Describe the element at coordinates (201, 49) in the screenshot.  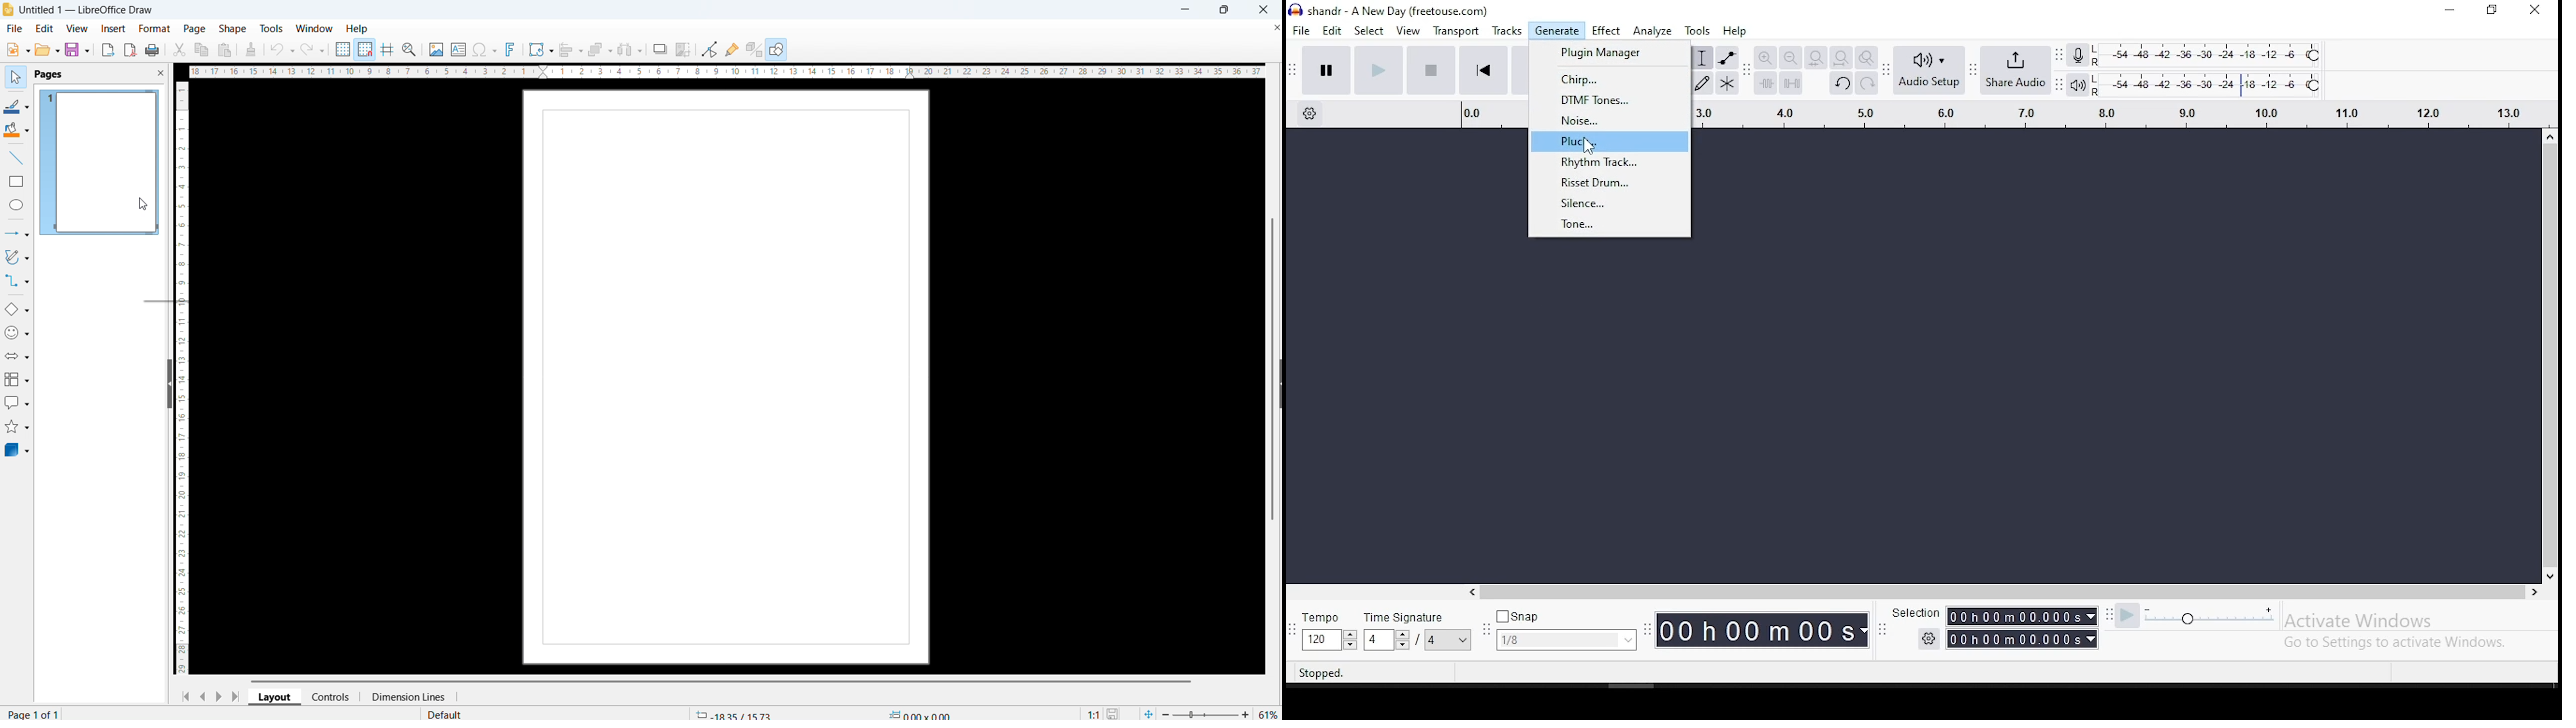
I see `copy` at that location.